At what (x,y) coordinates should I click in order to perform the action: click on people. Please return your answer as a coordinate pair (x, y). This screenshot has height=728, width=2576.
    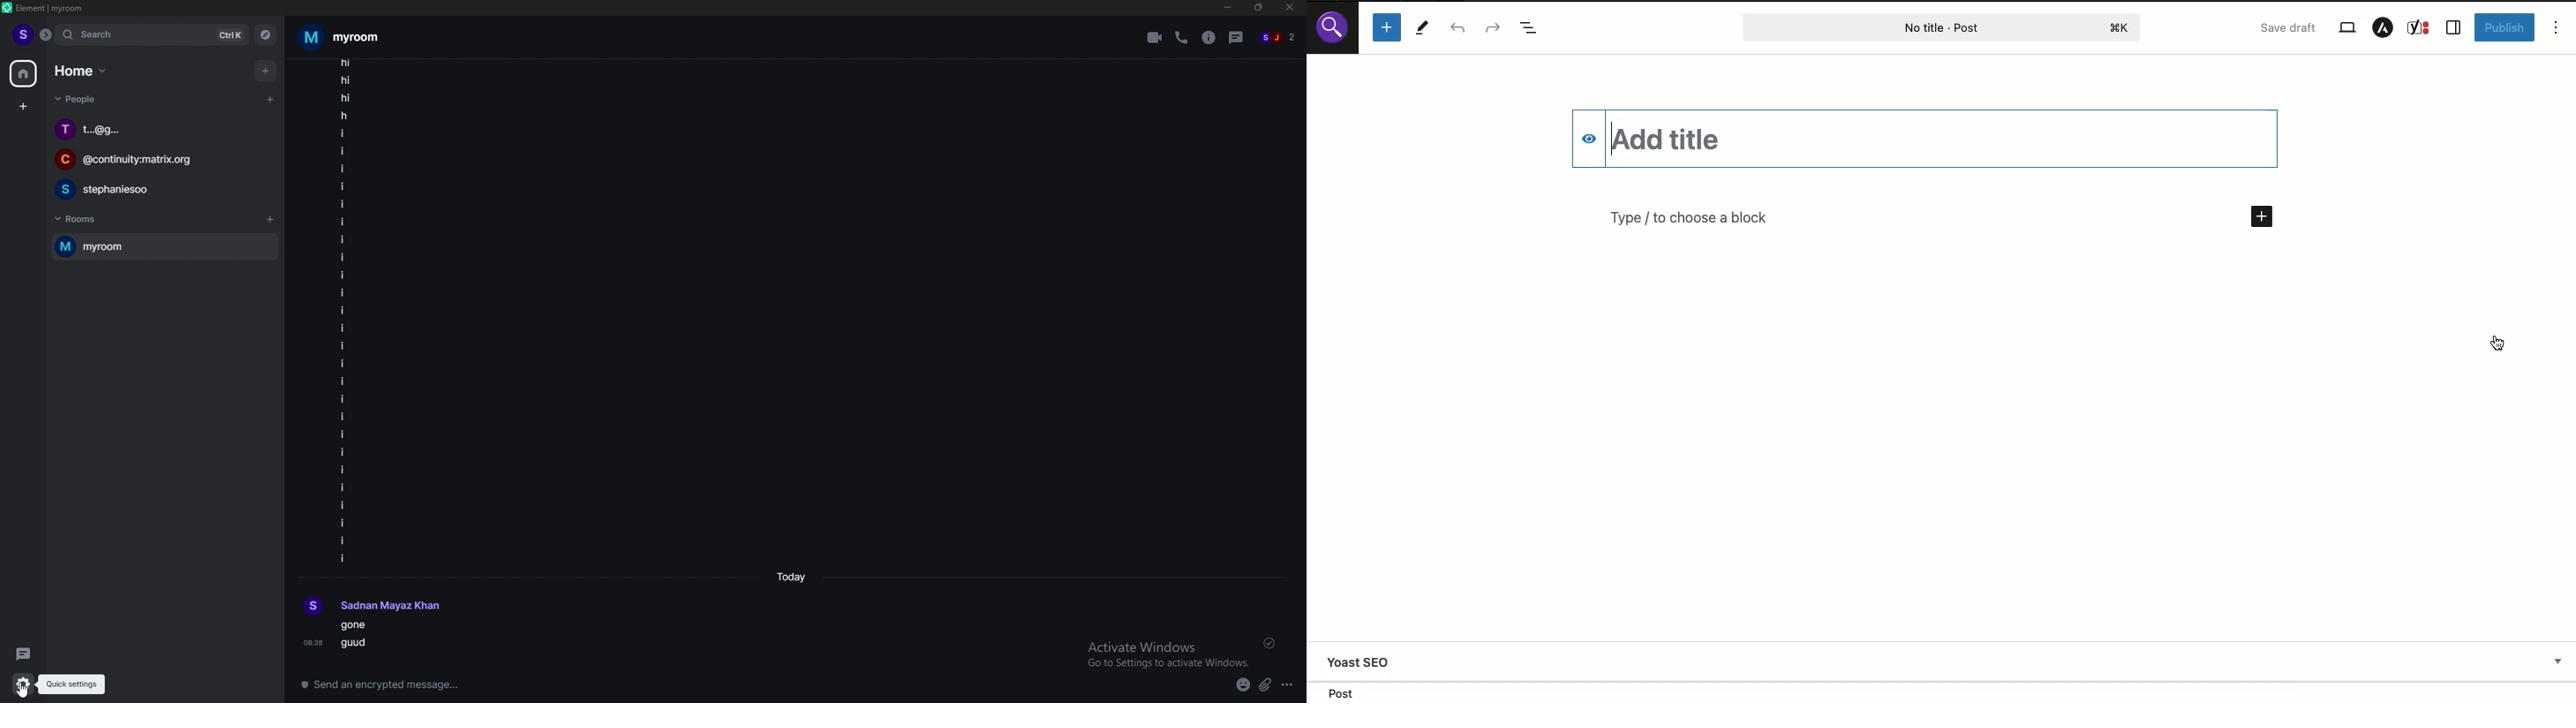
    Looking at the image, I should click on (1277, 37).